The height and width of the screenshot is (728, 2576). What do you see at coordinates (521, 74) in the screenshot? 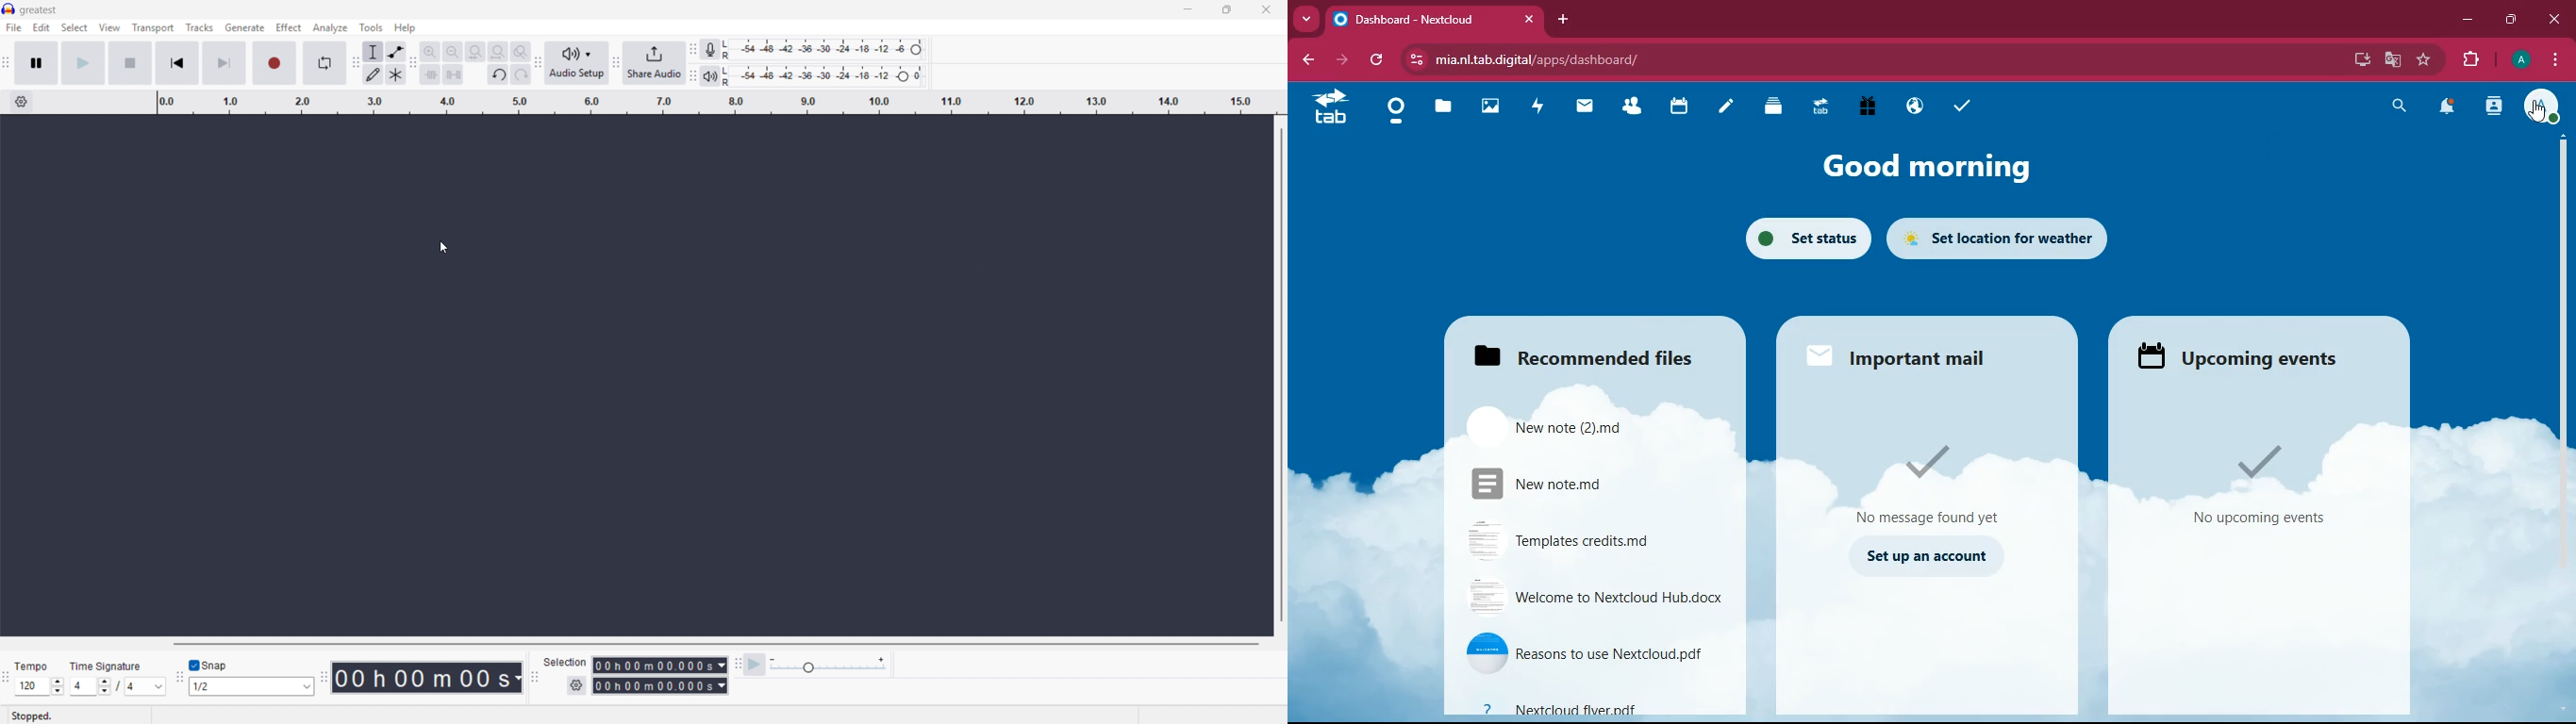
I see `redo` at bounding box center [521, 74].